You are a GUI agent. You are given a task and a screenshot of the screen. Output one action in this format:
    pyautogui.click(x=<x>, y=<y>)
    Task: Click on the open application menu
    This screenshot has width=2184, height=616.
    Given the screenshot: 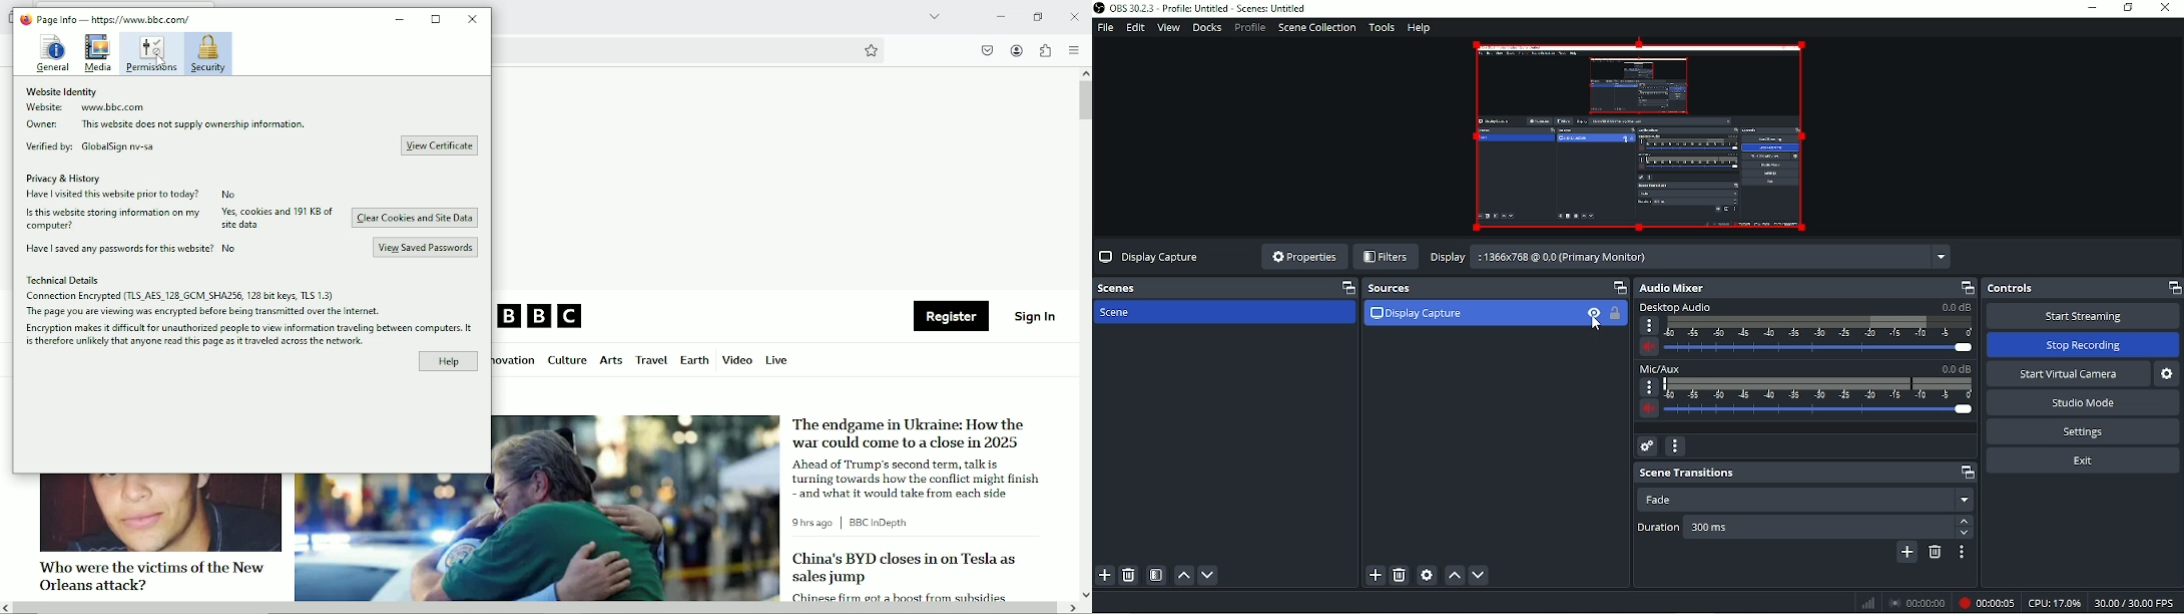 What is the action you would take?
    pyautogui.click(x=1073, y=50)
    